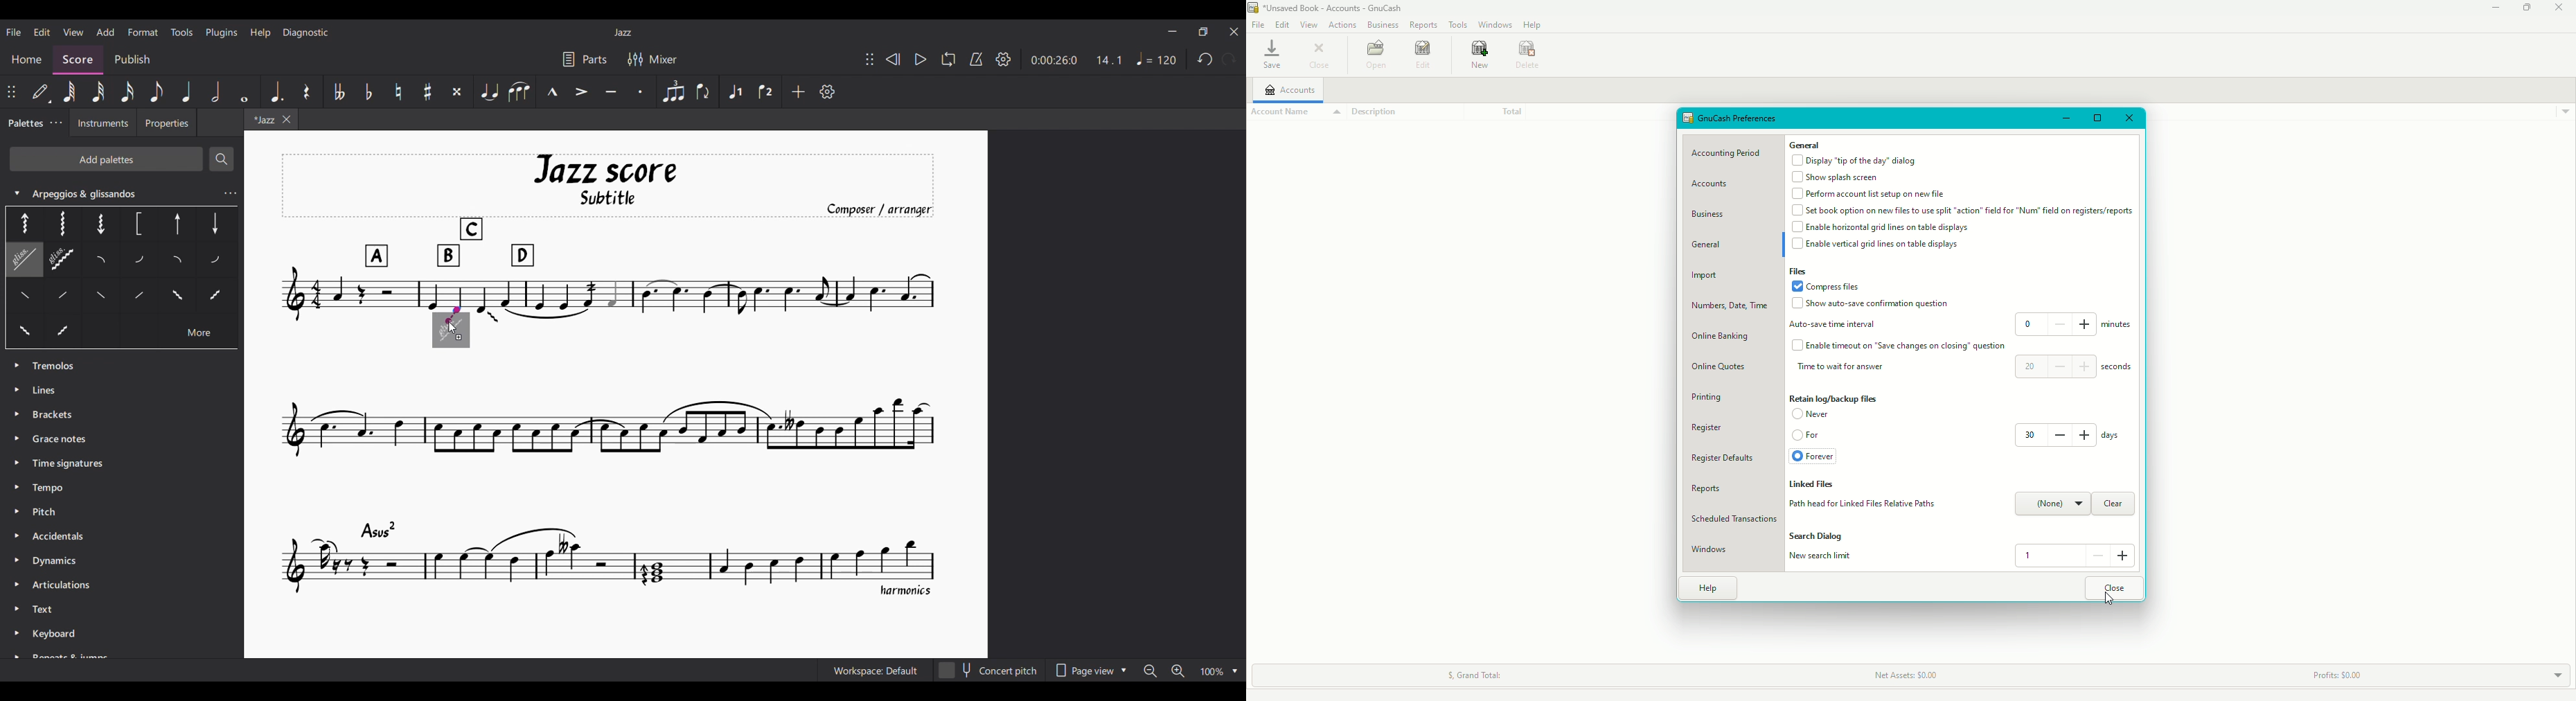  I want to click on Numbers, Date, Time, so click(1732, 308).